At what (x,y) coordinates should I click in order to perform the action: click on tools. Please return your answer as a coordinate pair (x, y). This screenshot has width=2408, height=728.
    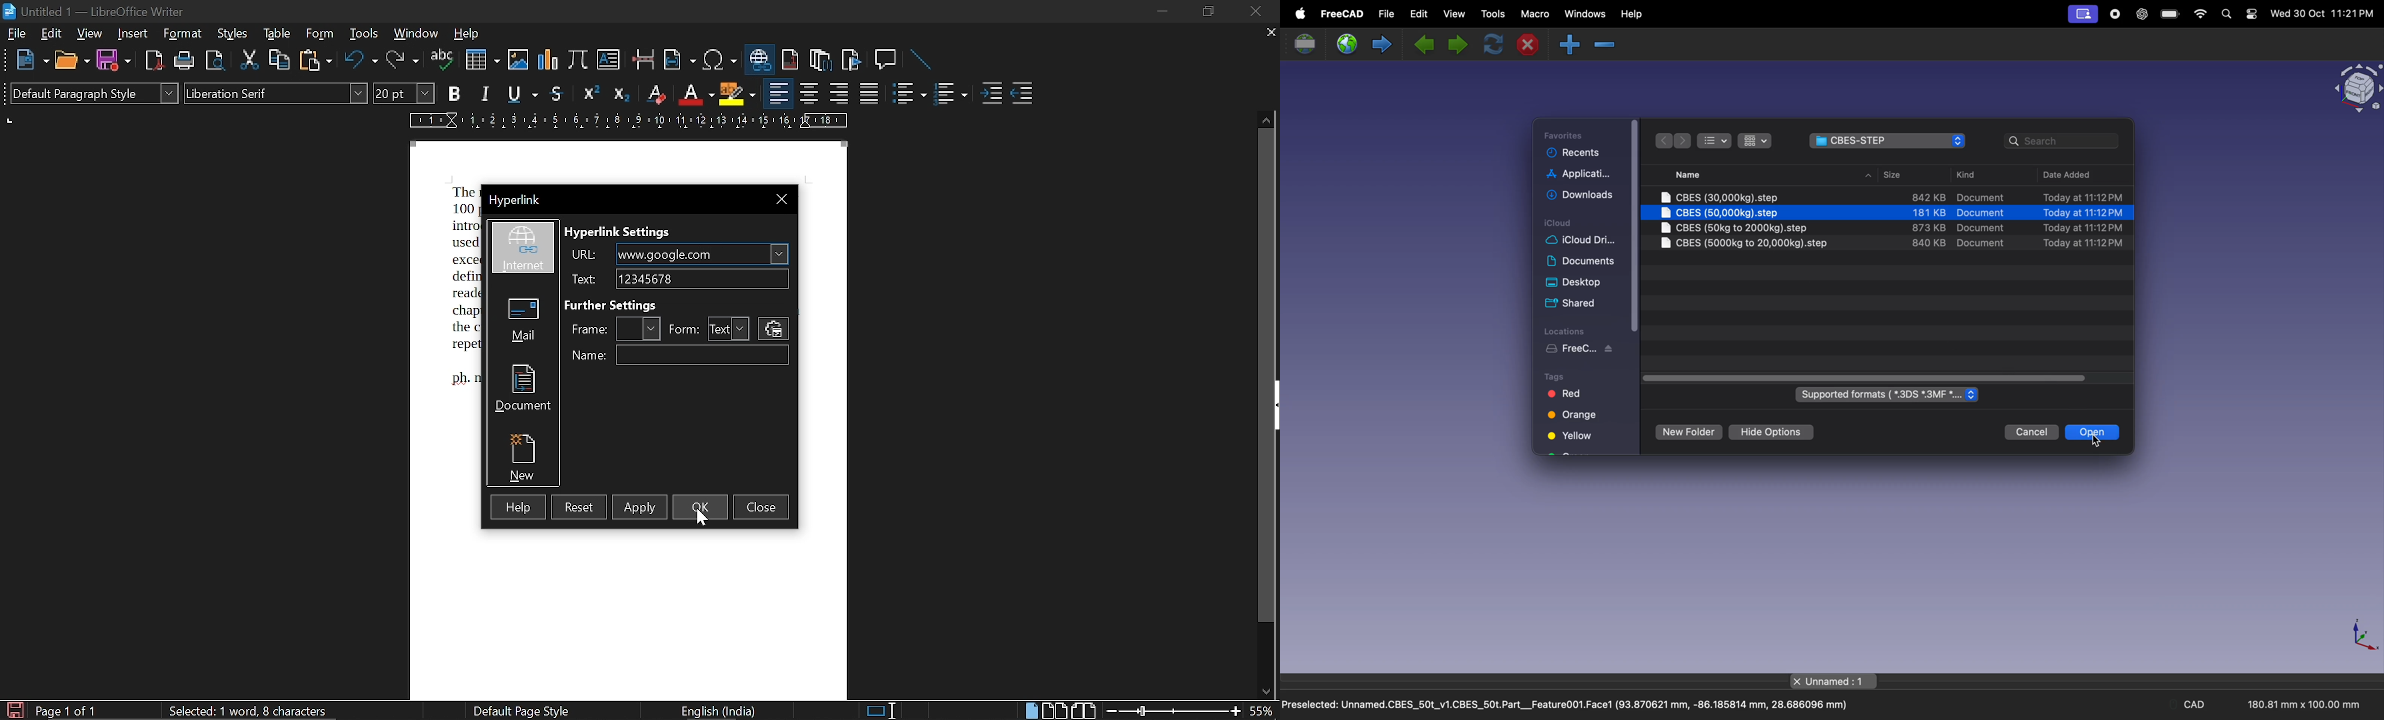
    Looking at the image, I should click on (1490, 14).